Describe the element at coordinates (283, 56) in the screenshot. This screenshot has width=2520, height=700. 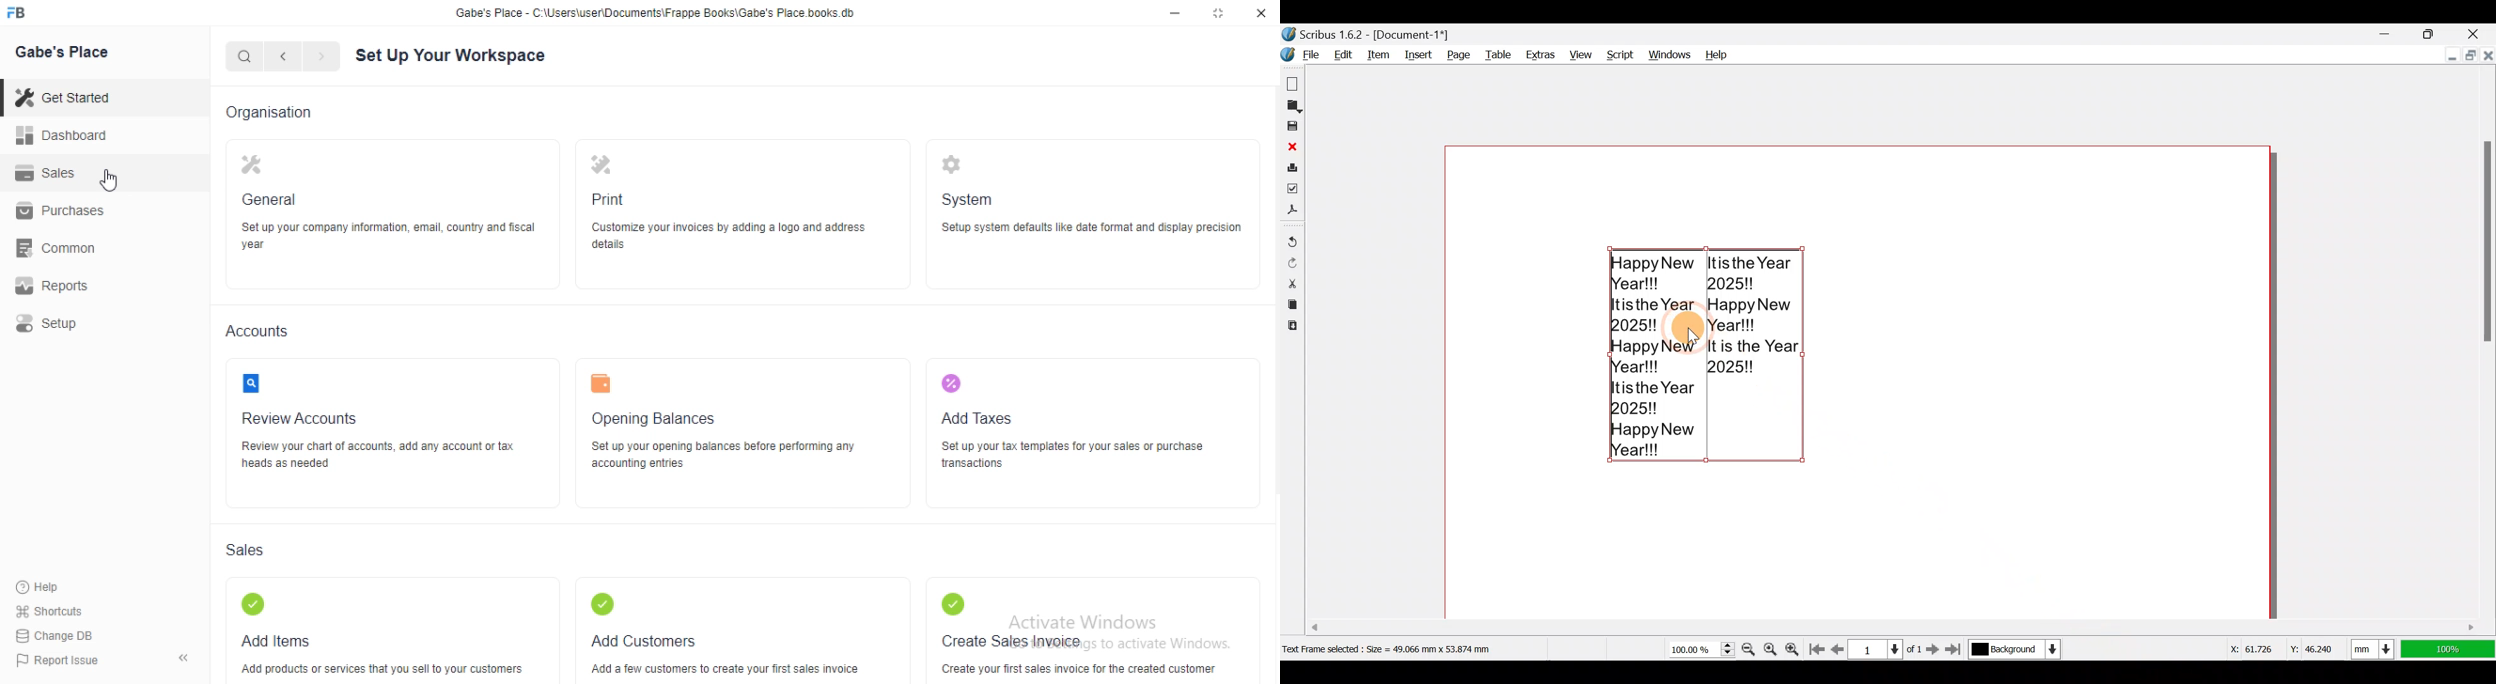
I see `previous` at that location.